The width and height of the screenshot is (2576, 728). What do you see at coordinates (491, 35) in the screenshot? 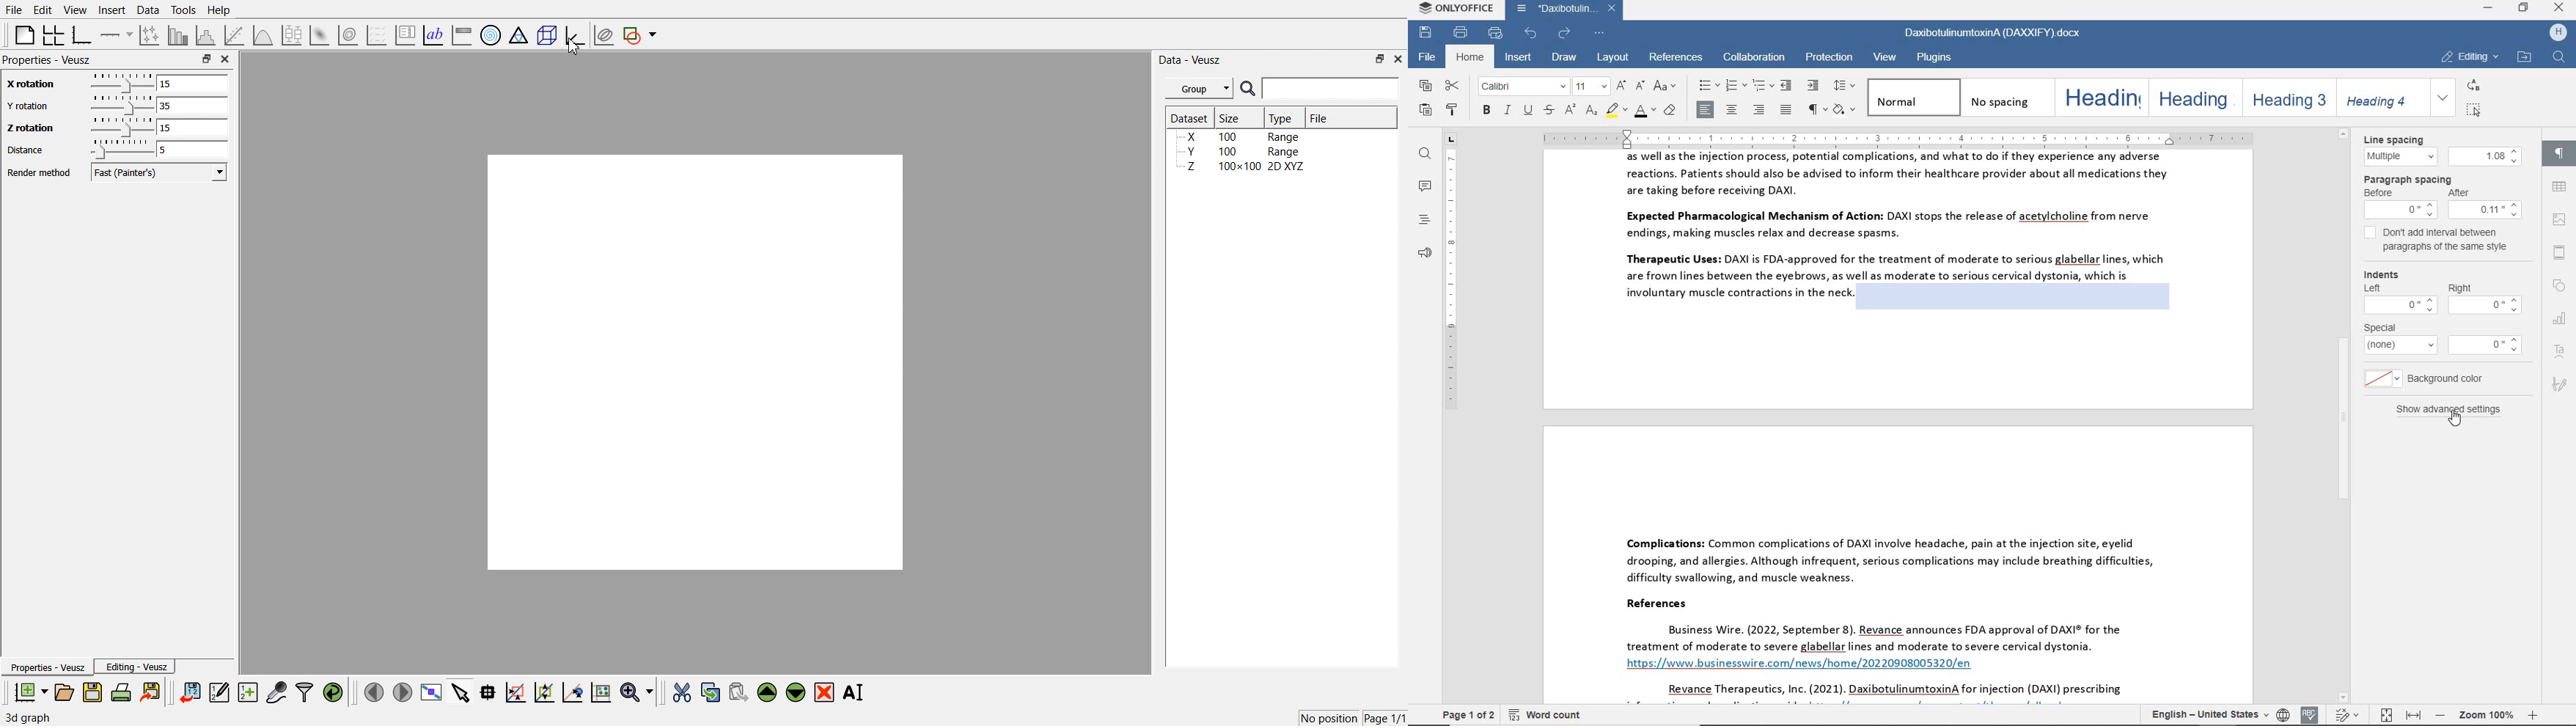
I see `Polar Graph` at bounding box center [491, 35].